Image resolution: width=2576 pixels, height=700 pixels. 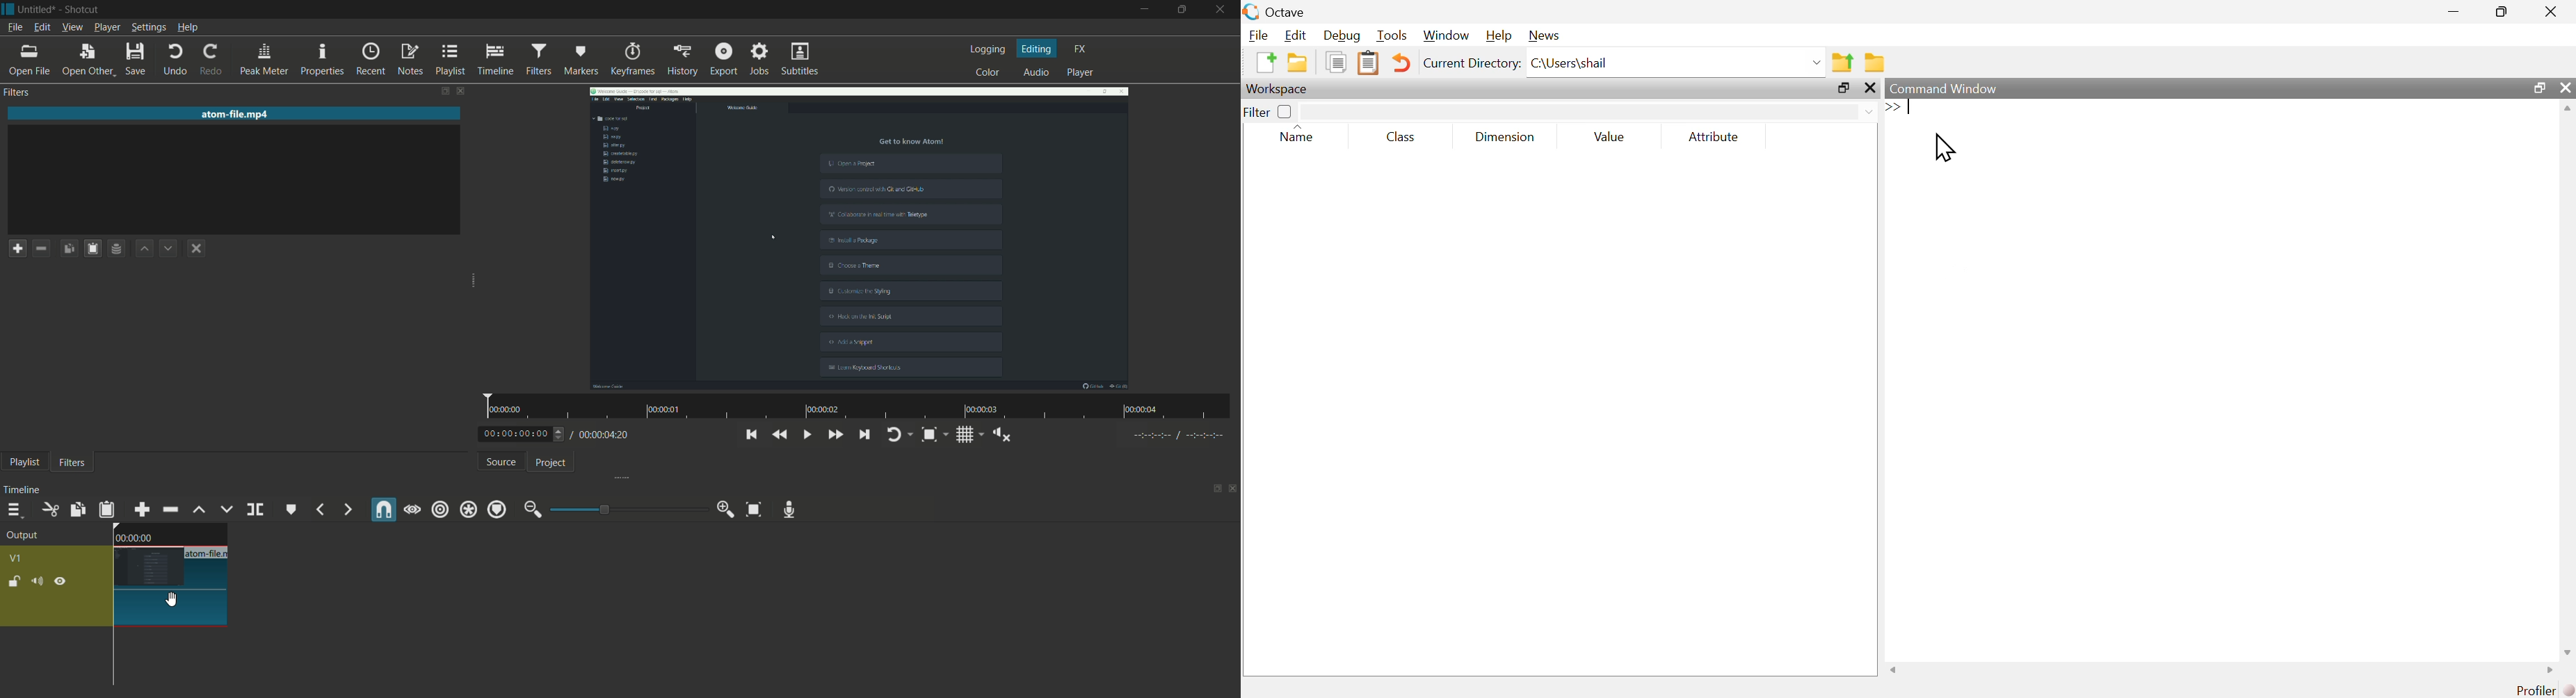 I want to click on skip to the next point, so click(x=864, y=434).